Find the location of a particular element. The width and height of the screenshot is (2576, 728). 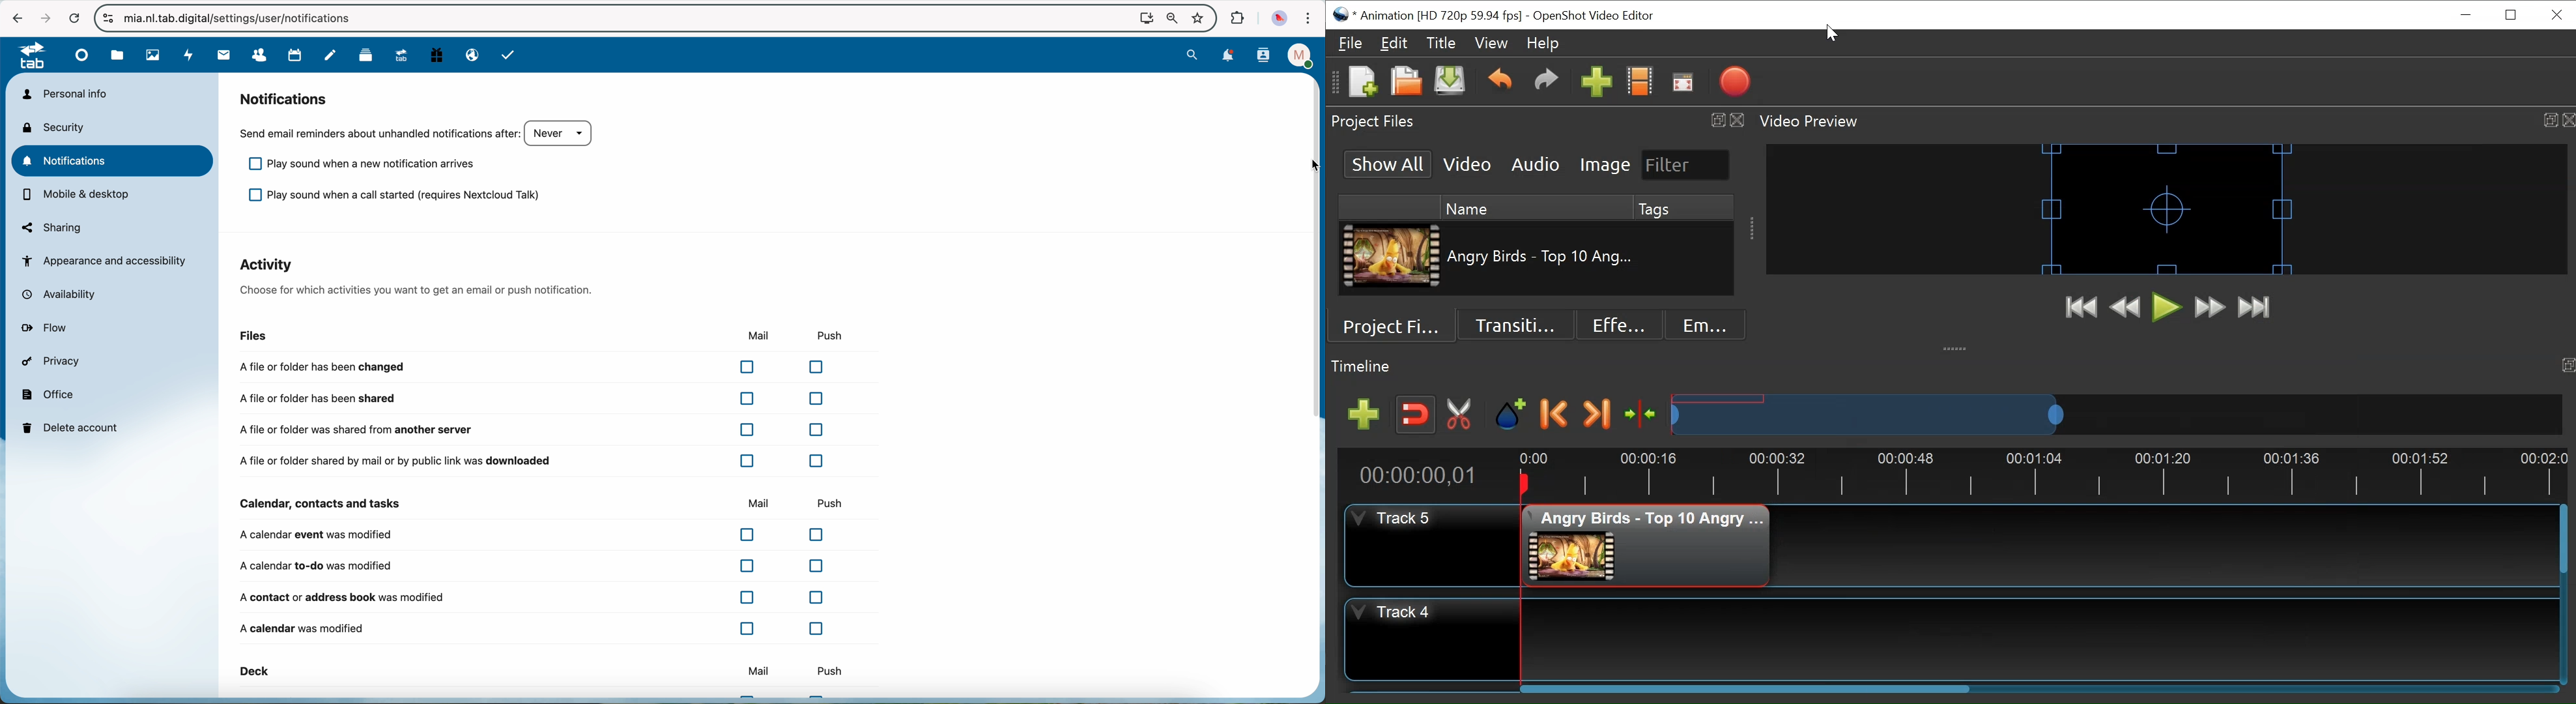

free trial PC is located at coordinates (438, 57).